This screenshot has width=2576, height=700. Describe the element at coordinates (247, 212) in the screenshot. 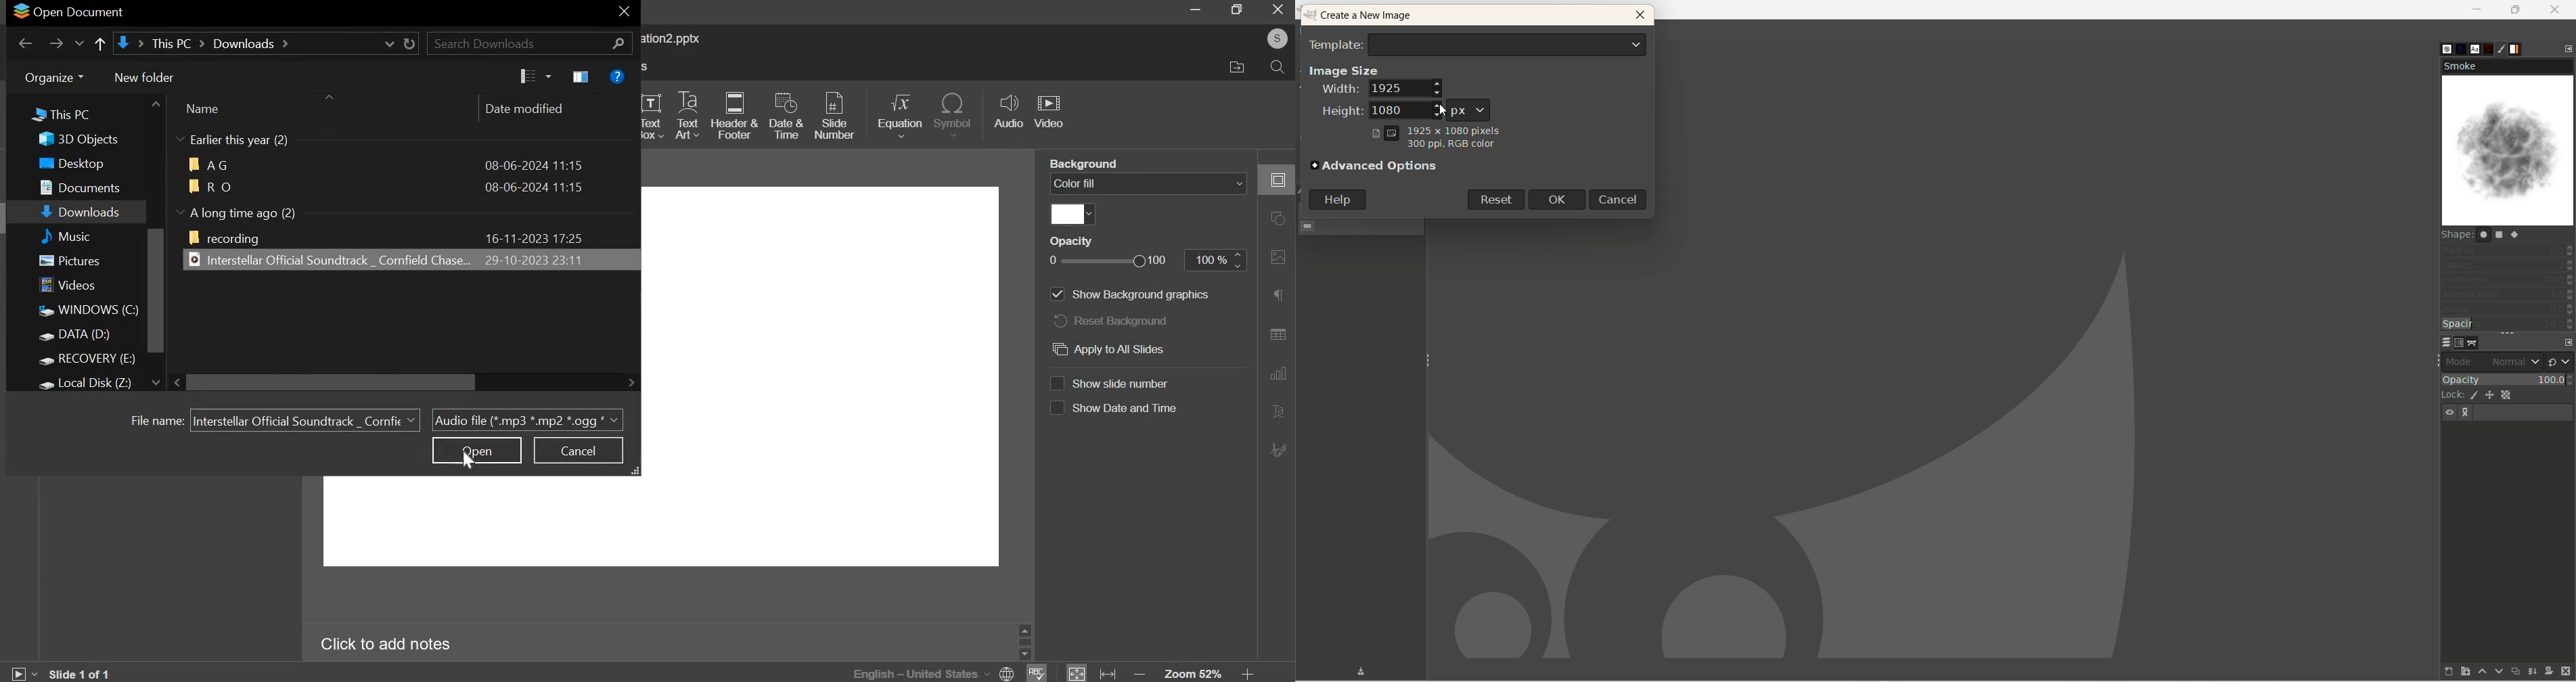

I see `a long time ago` at that location.